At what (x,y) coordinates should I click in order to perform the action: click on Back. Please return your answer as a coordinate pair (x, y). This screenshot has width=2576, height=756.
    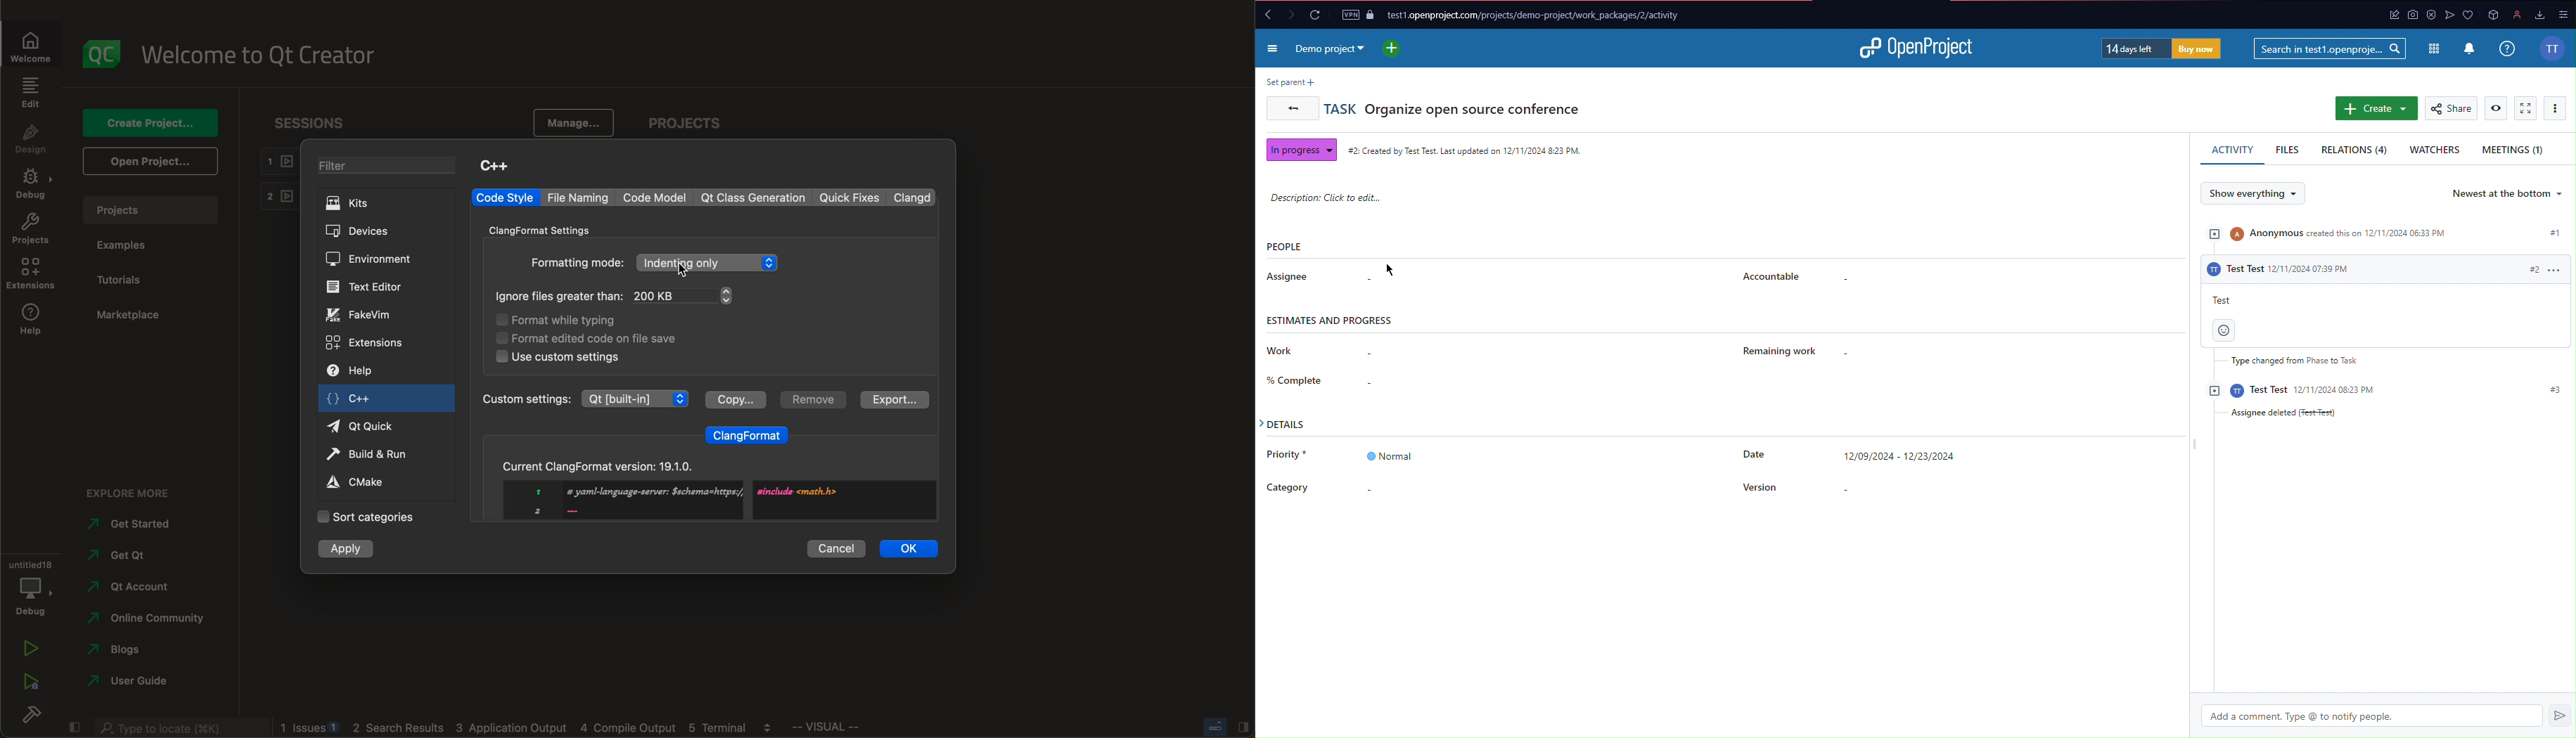
    Looking at the image, I should click on (1287, 107).